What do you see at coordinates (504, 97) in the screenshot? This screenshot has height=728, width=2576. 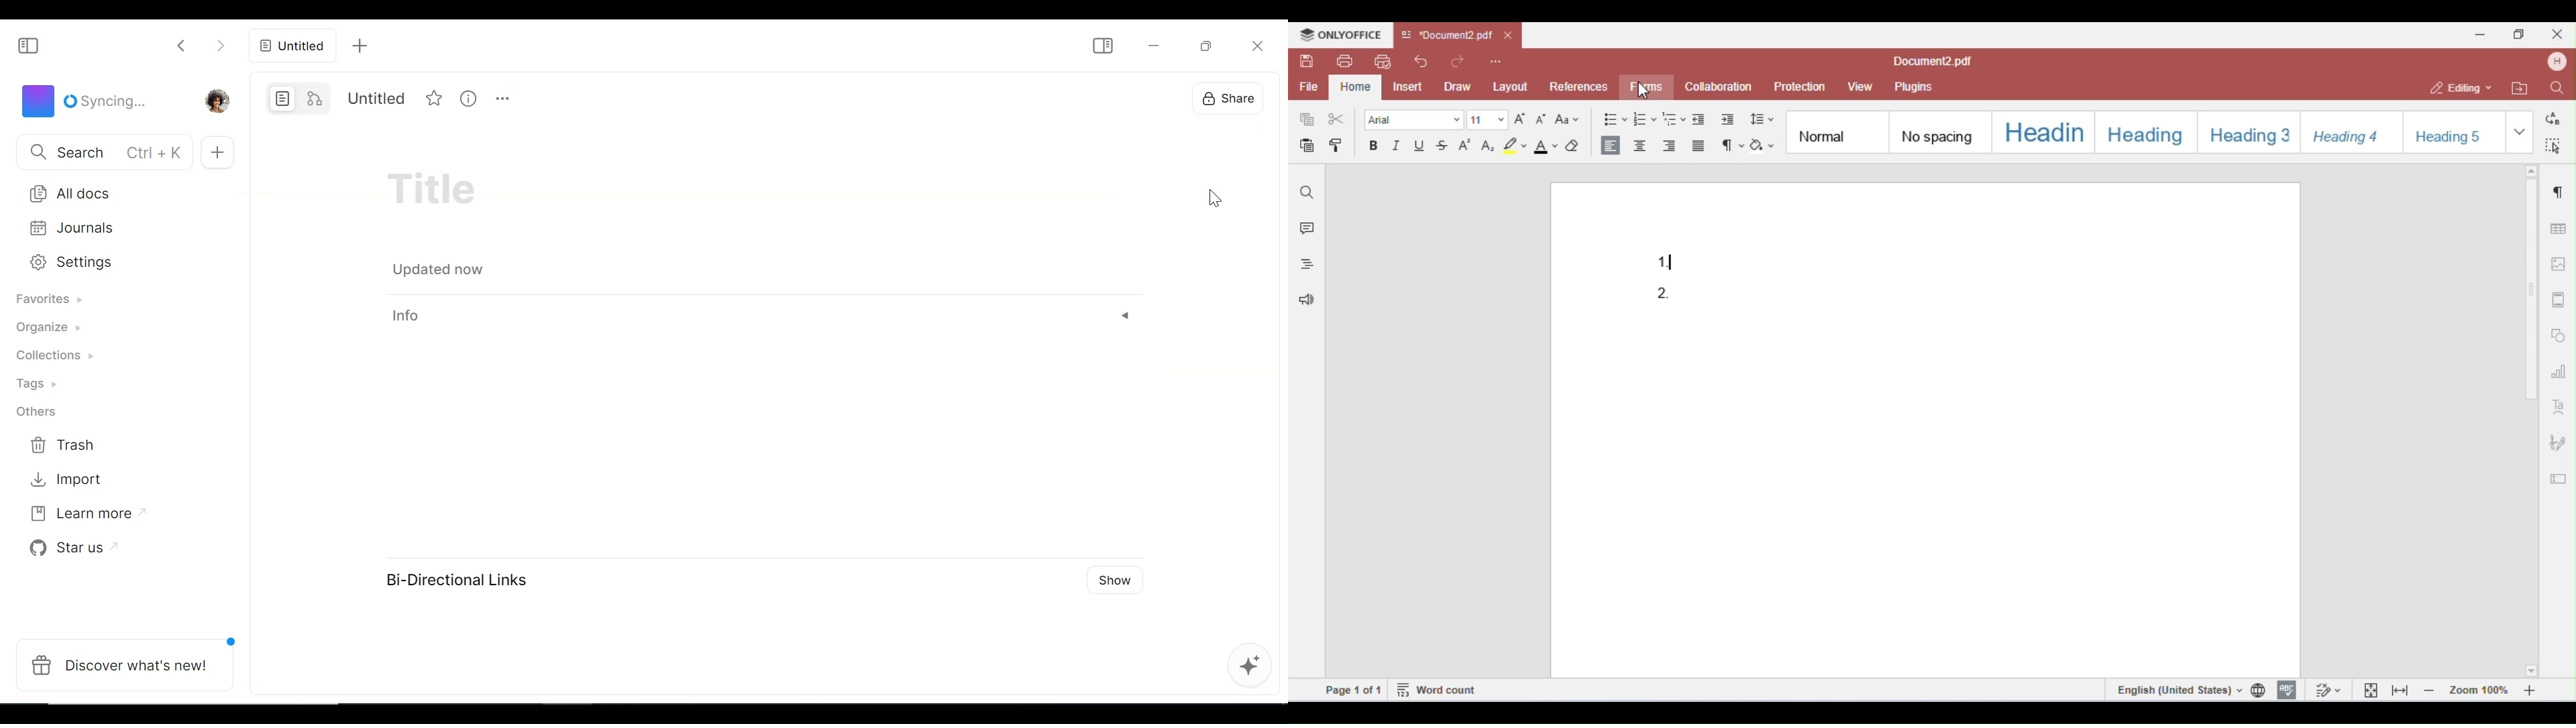 I see `more` at bounding box center [504, 97].